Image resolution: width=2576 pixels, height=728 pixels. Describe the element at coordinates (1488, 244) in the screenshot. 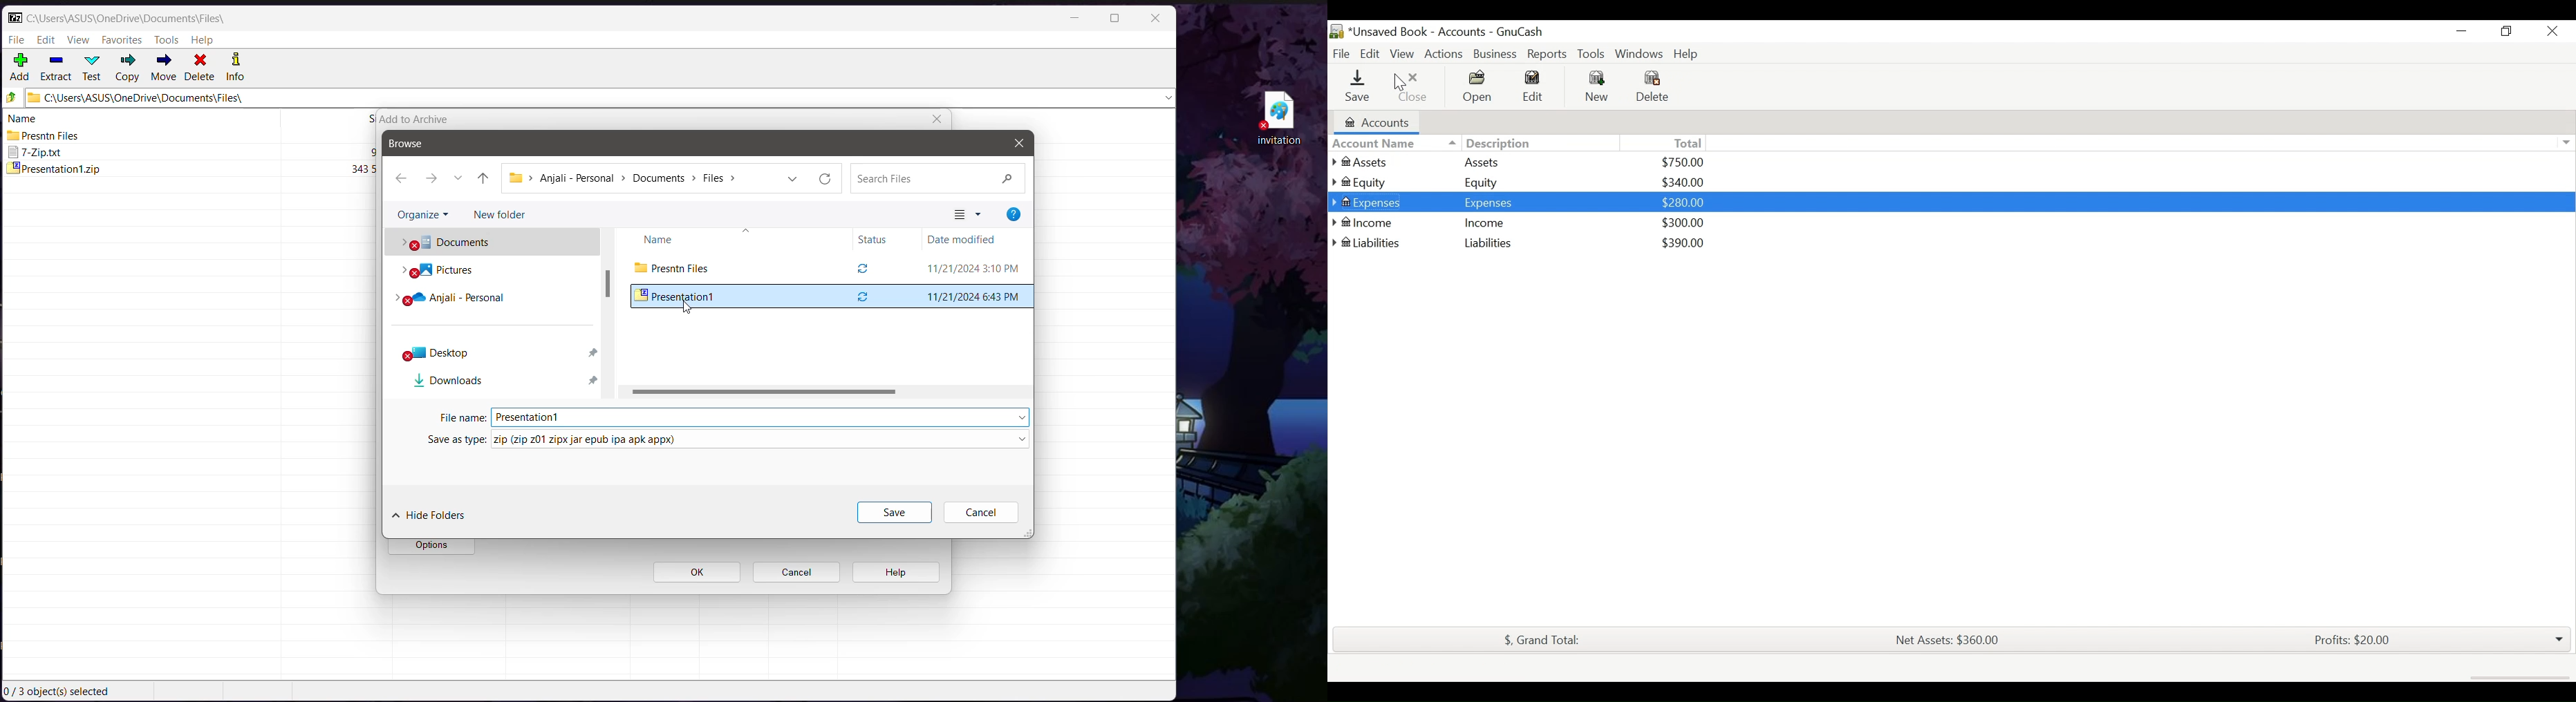

I see `Liabilities` at that location.